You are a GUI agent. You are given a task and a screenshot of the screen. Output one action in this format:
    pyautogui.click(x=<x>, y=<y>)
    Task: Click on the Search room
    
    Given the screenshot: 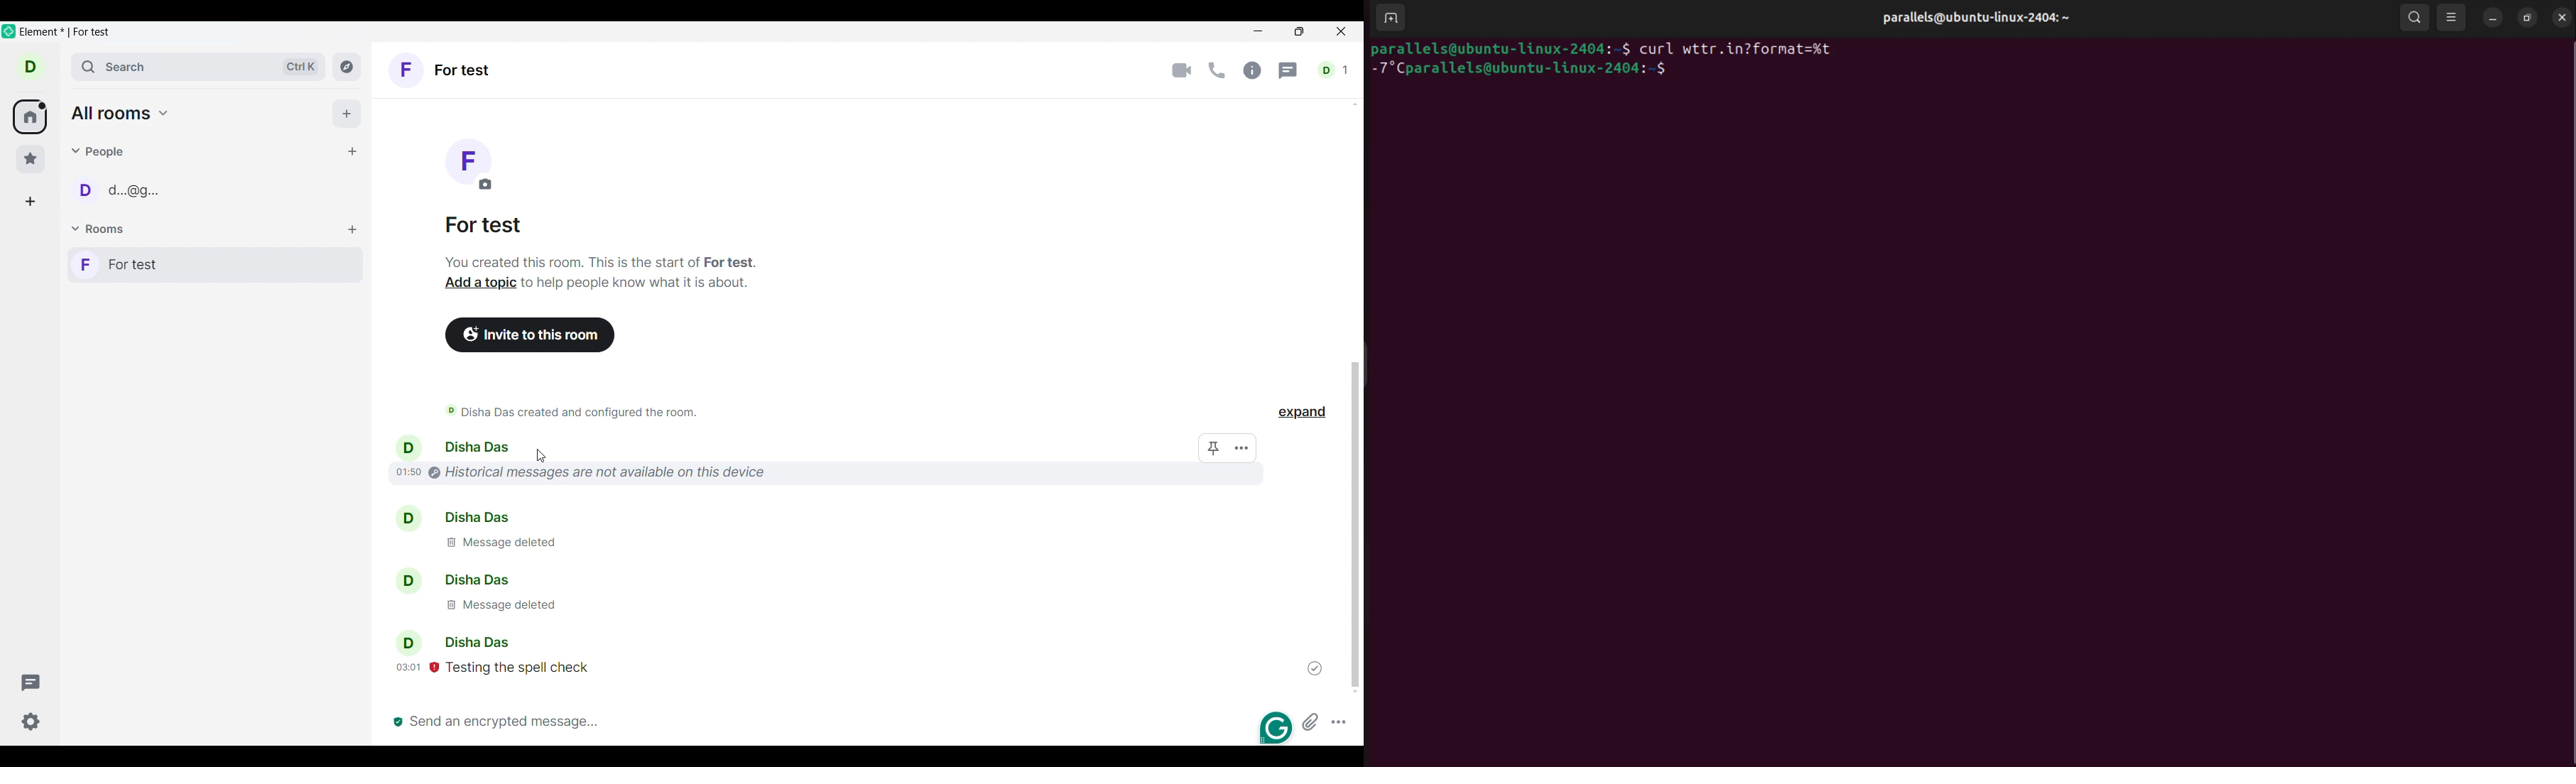 What is the action you would take?
    pyautogui.click(x=200, y=67)
    